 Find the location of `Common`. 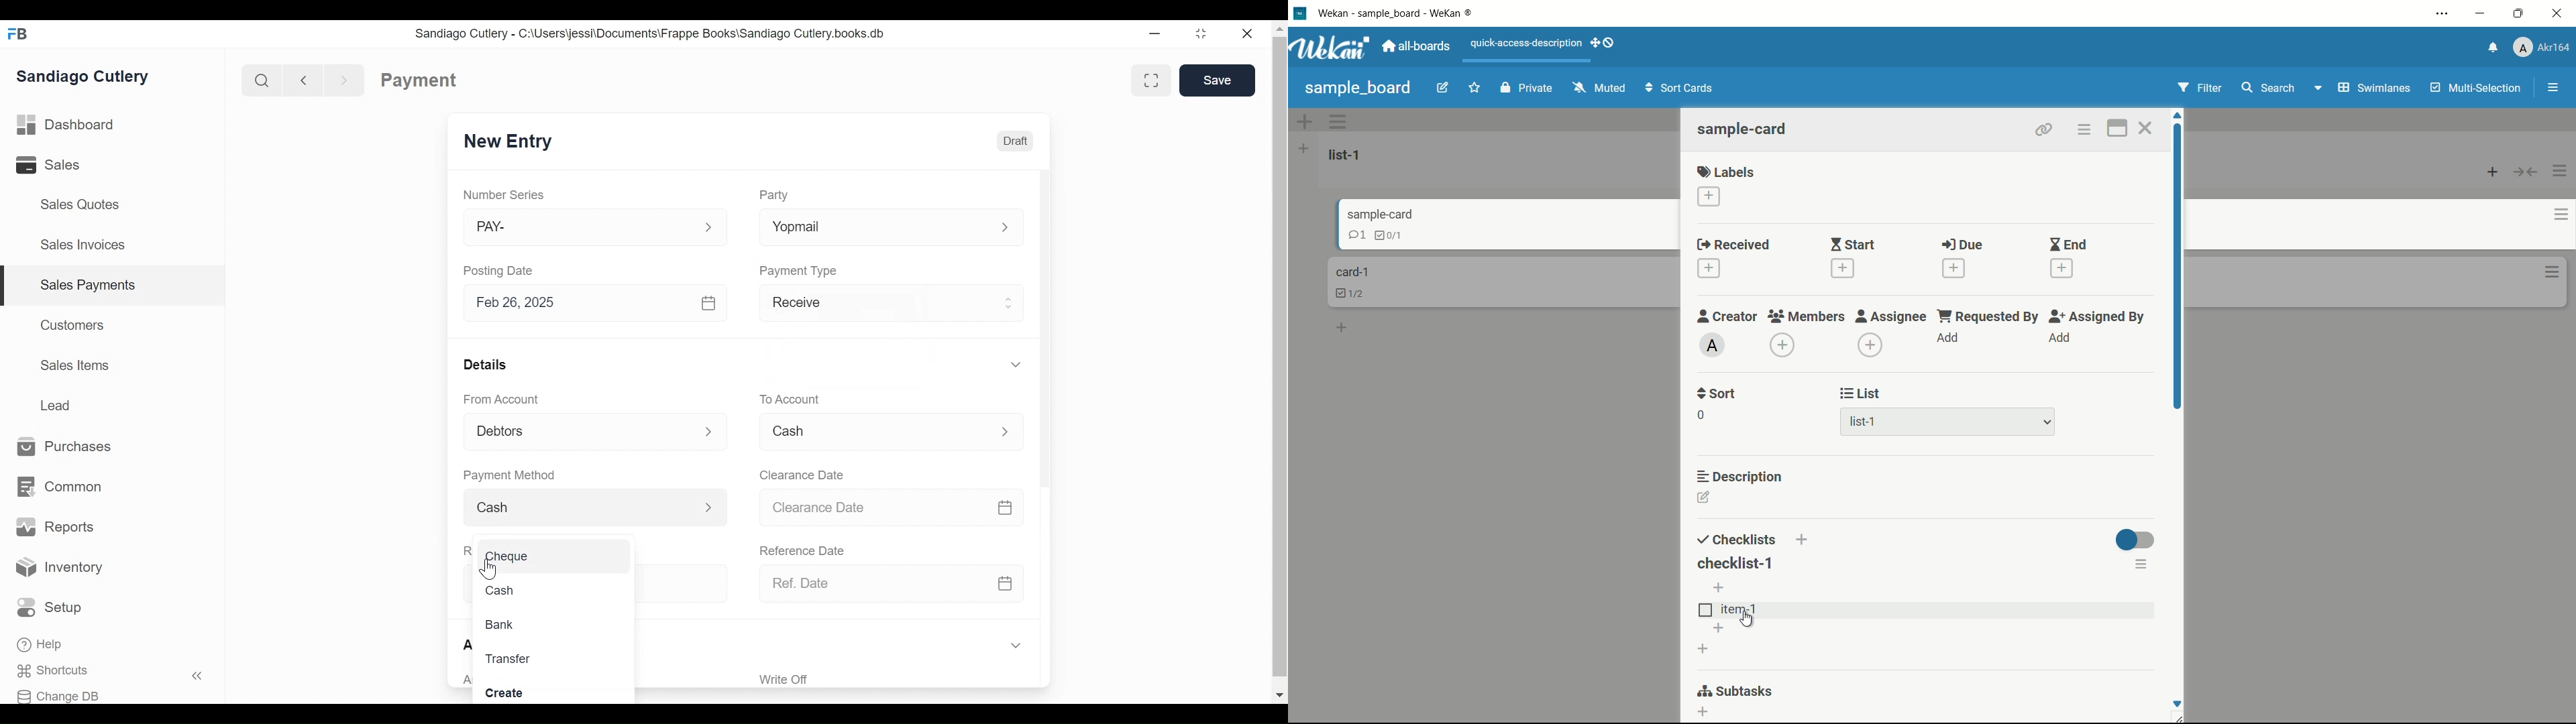

Common is located at coordinates (58, 487).